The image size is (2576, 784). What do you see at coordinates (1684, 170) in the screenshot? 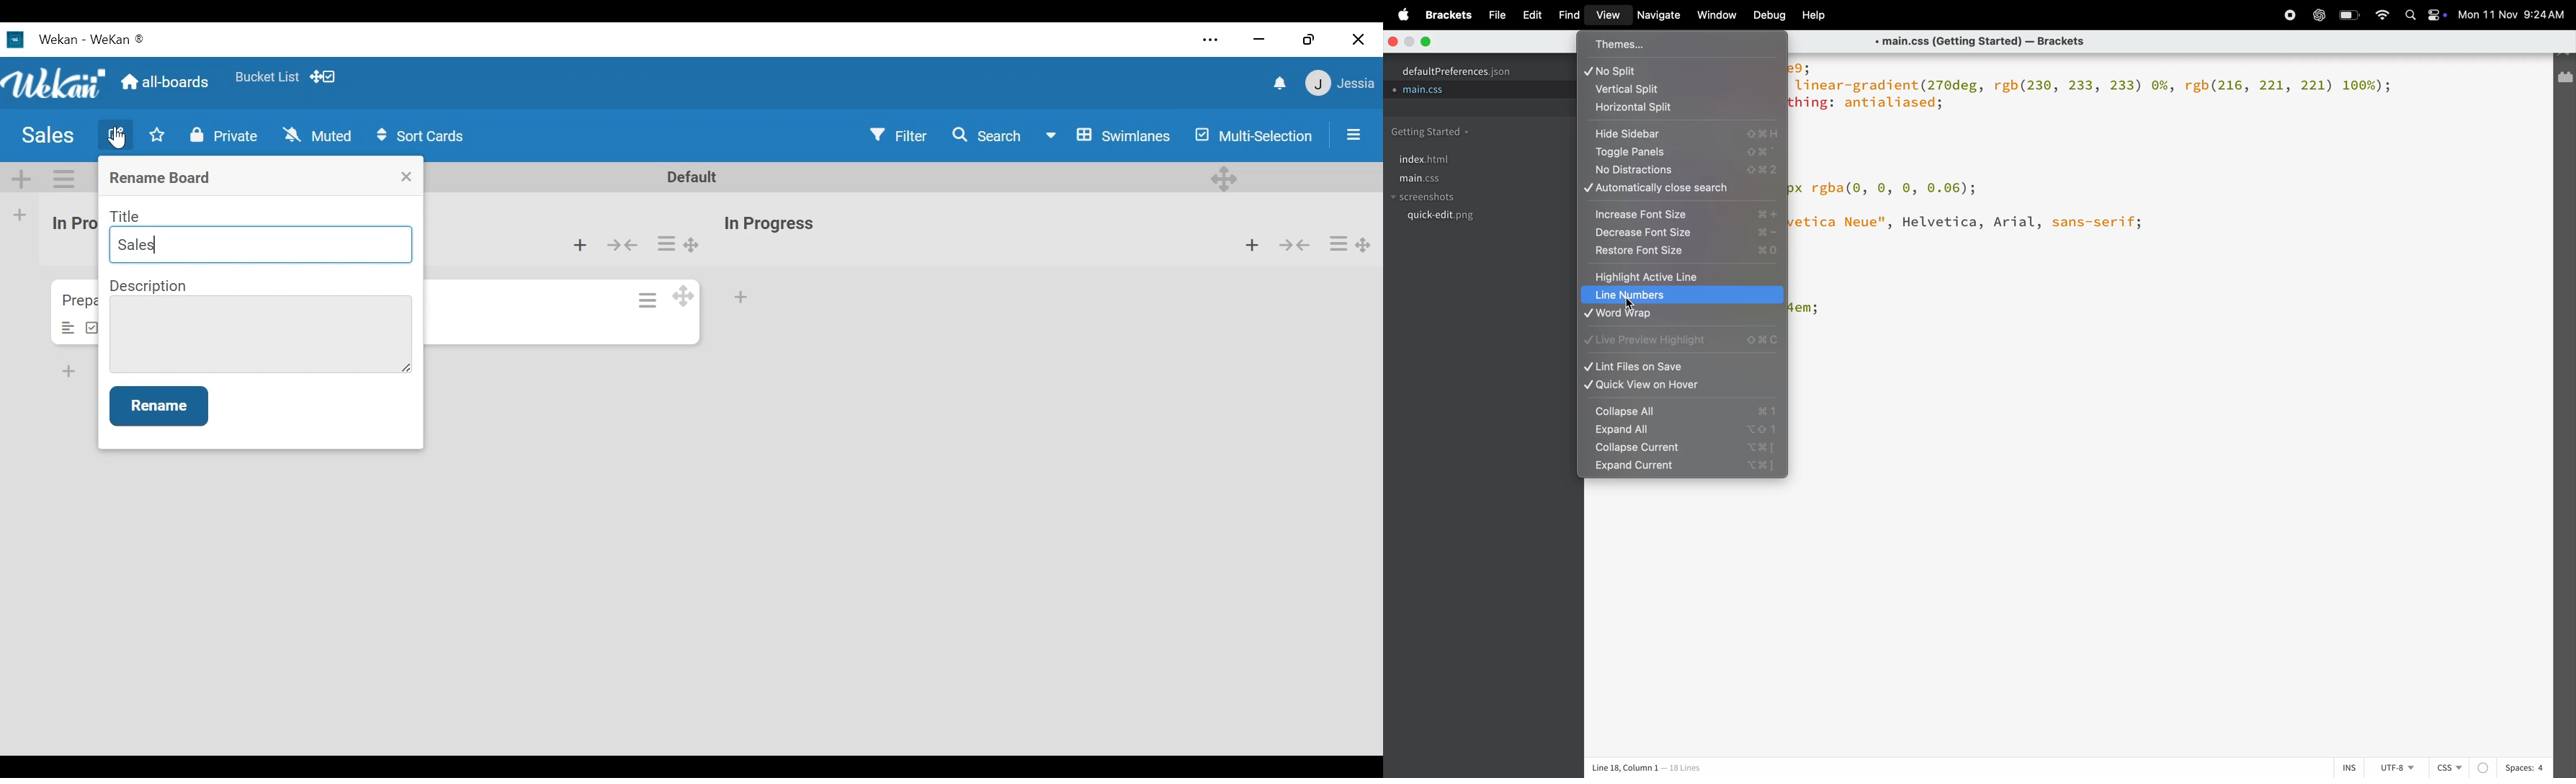
I see `no directions` at bounding box center [1684, 170].